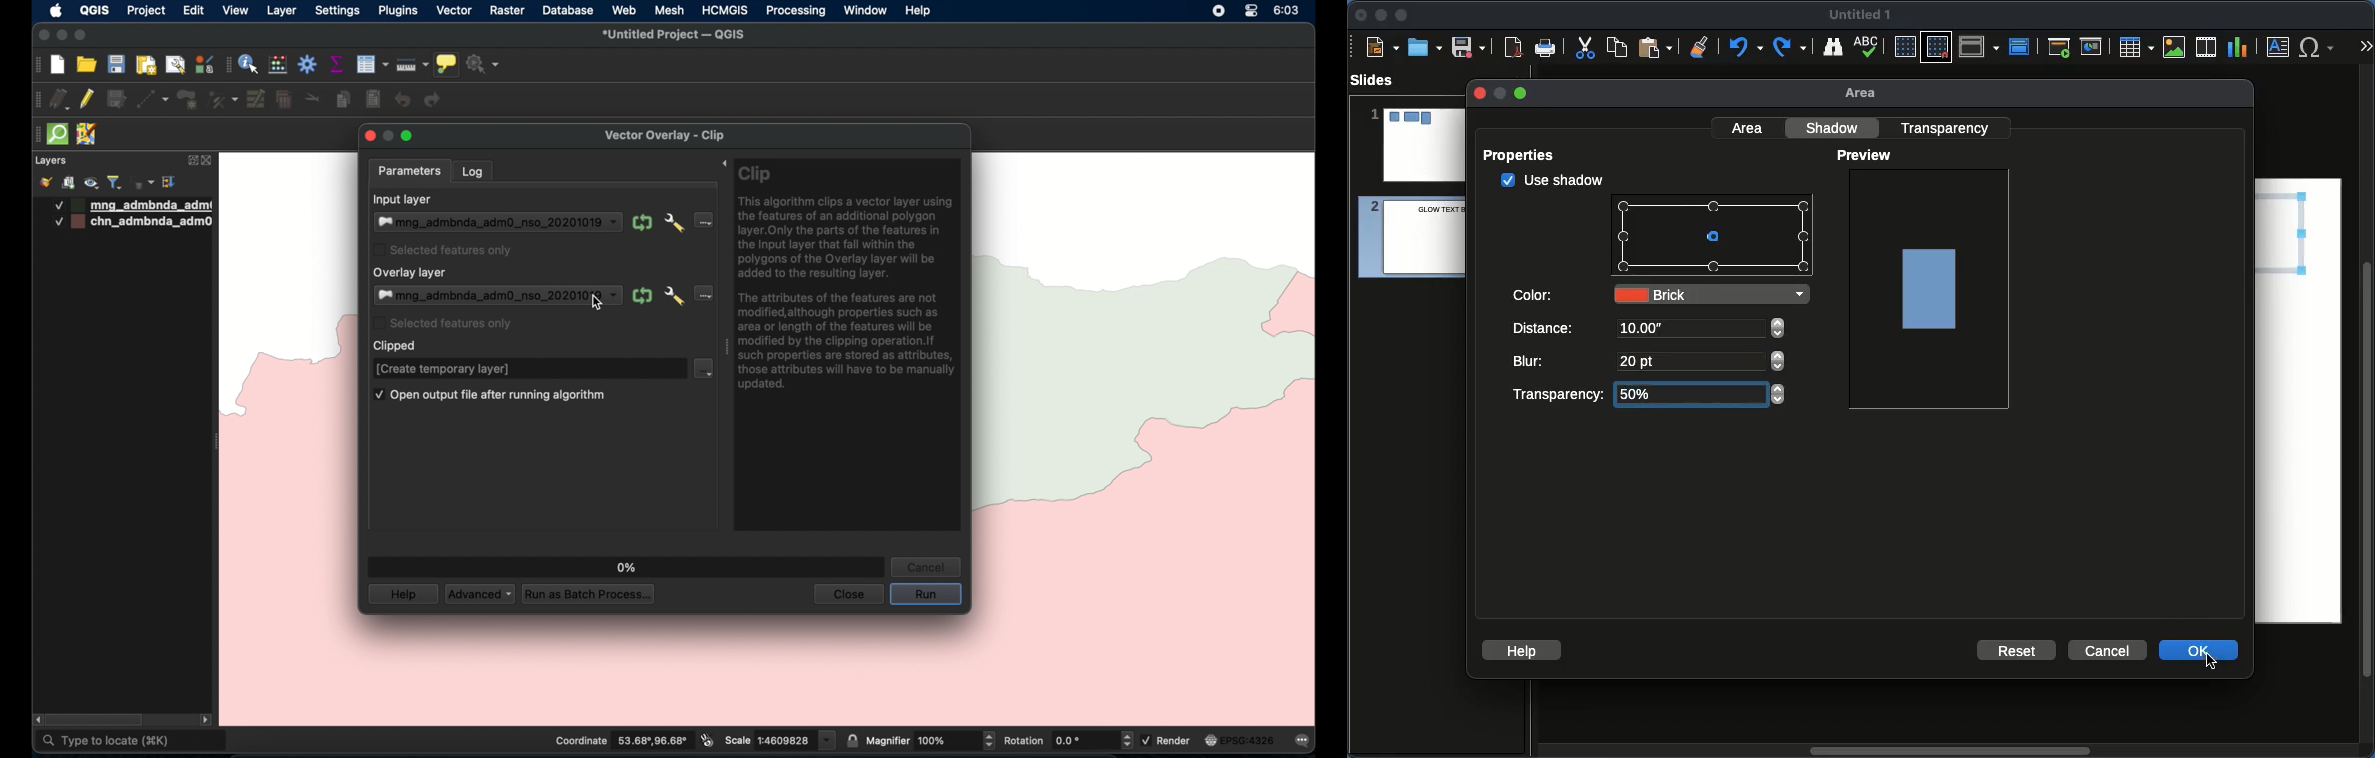 Image resolution: width=2380 pixels, height=784 pixels. I want to click on rotation, so click(1068, 740).